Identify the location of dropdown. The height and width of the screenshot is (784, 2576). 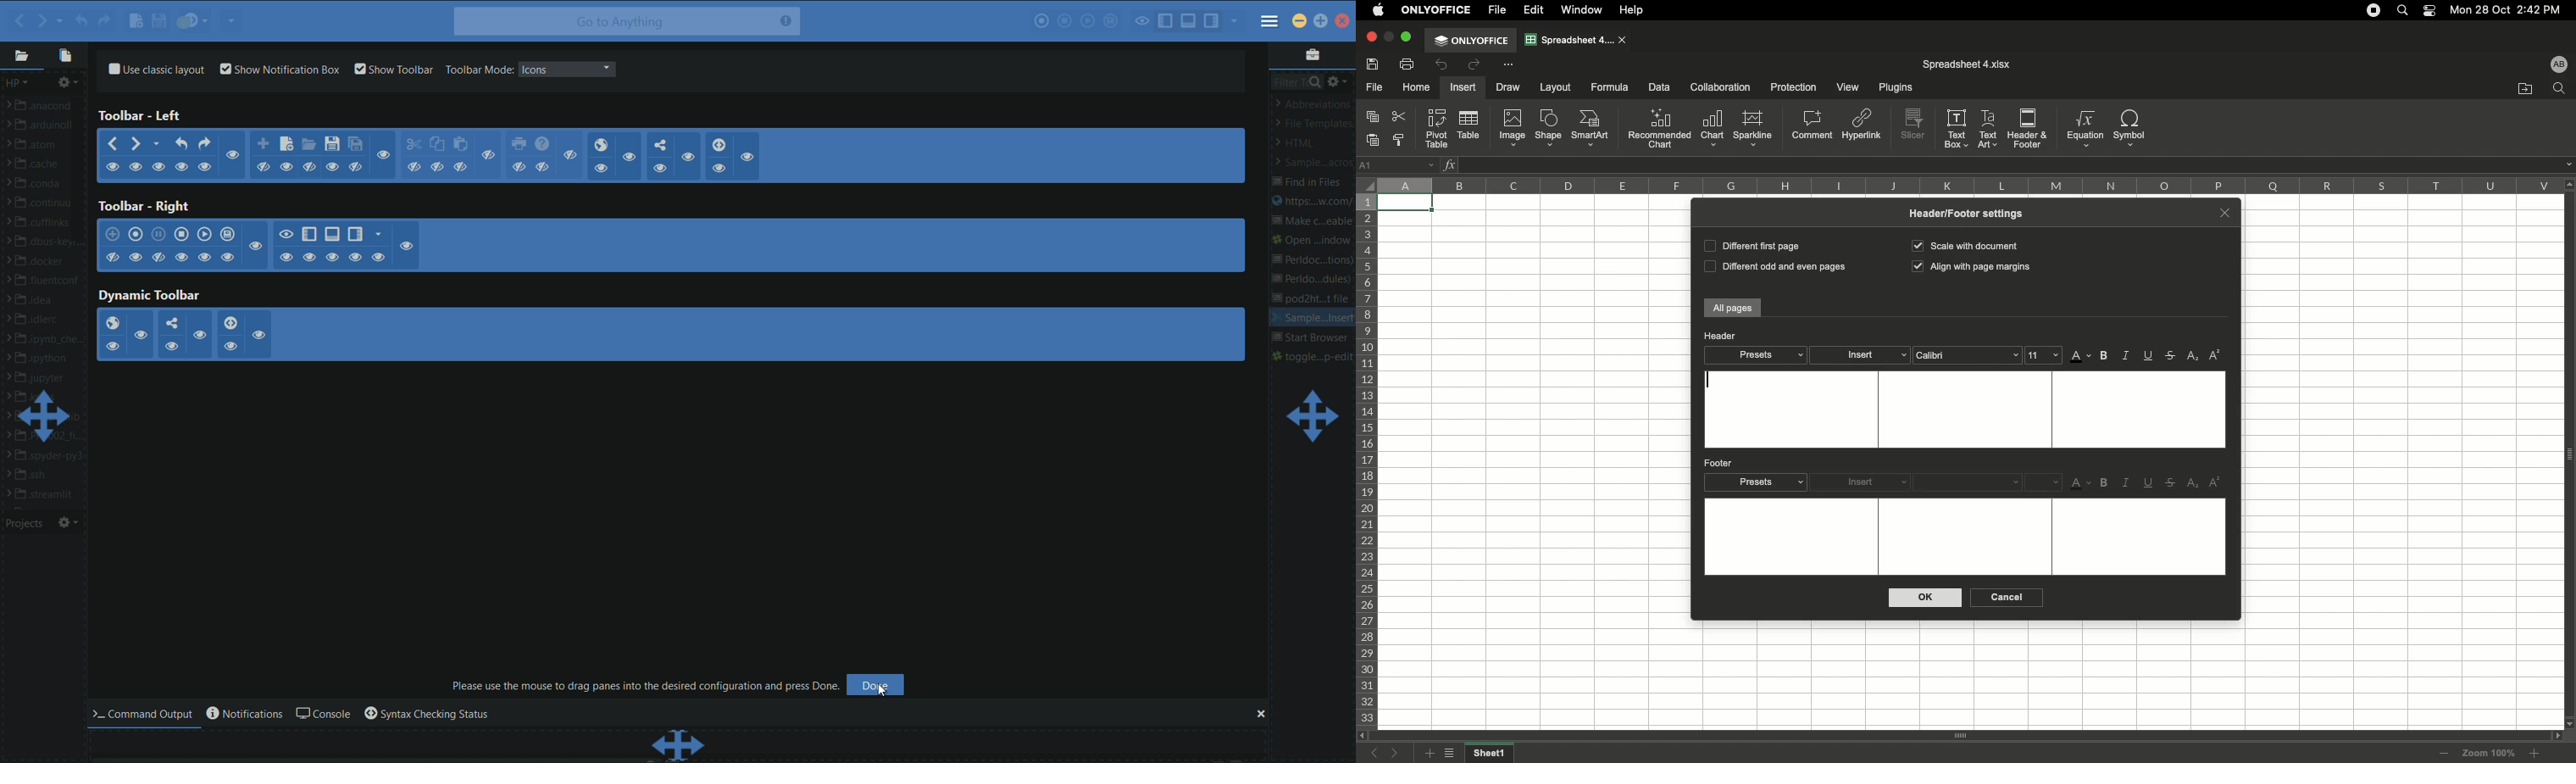
(606, 69).